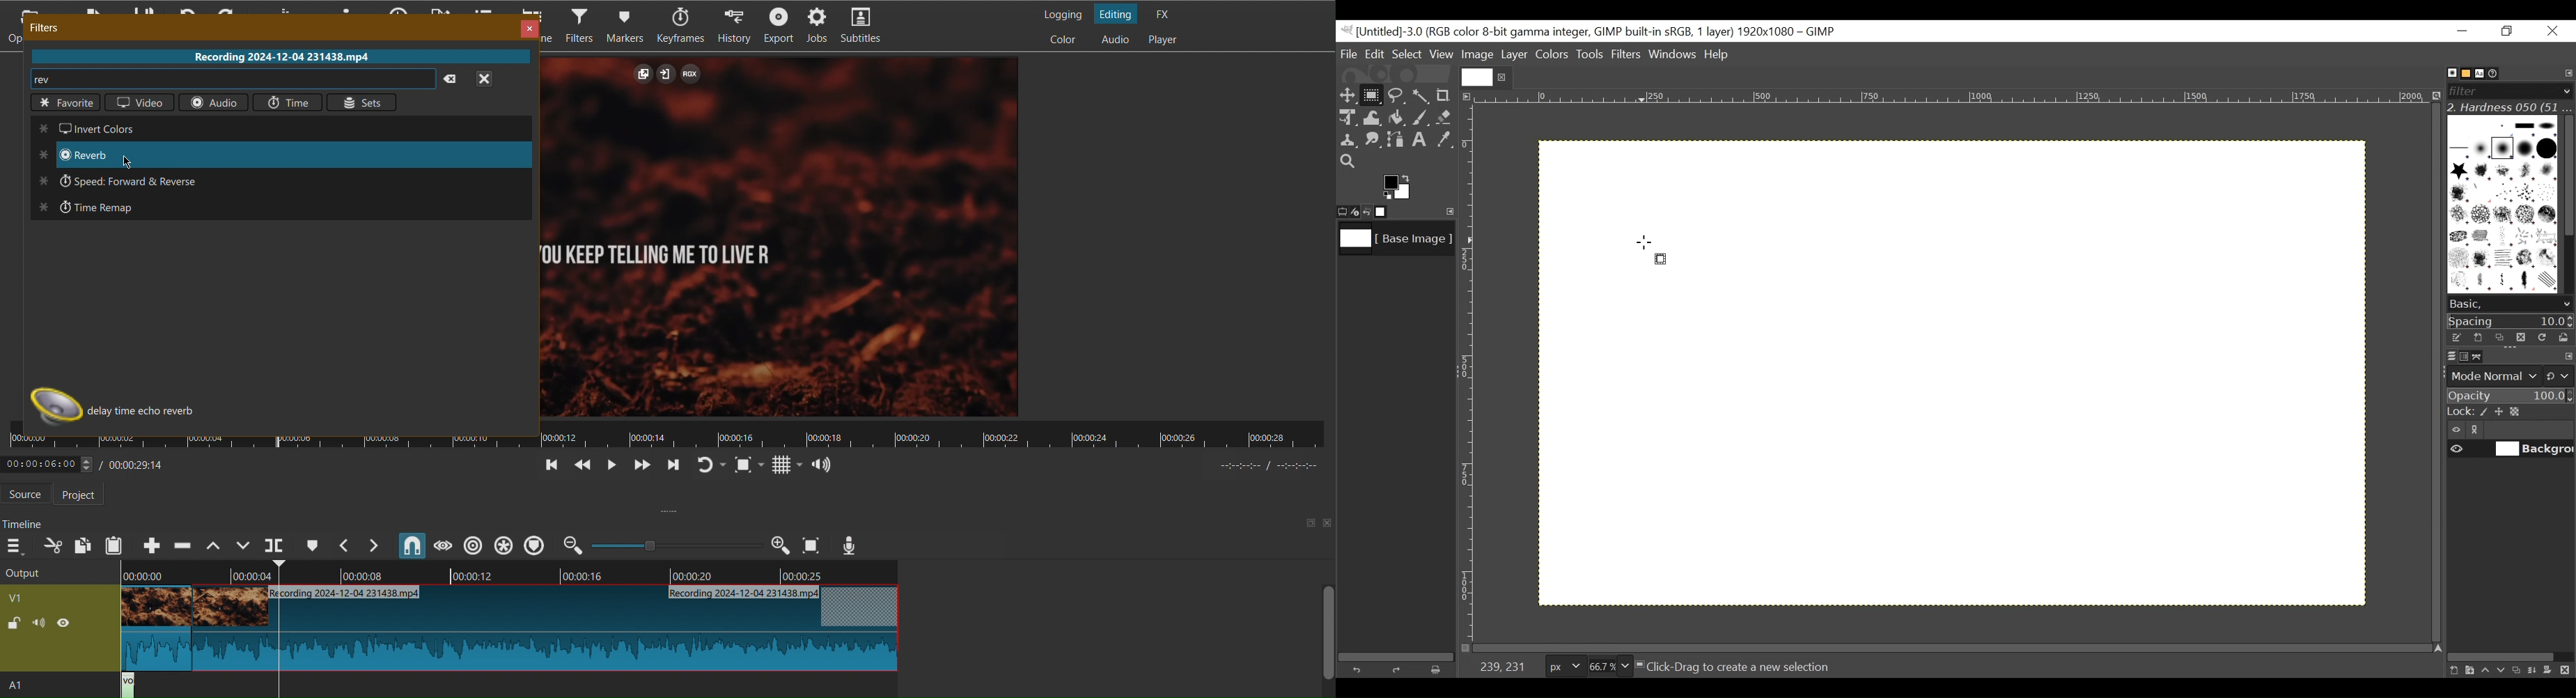 Image resolution: width=2576 pixels, height=700 pixels. Describe the element at coordinates (2552, 672) in the screenshot. I see `Add a mask` at that location.